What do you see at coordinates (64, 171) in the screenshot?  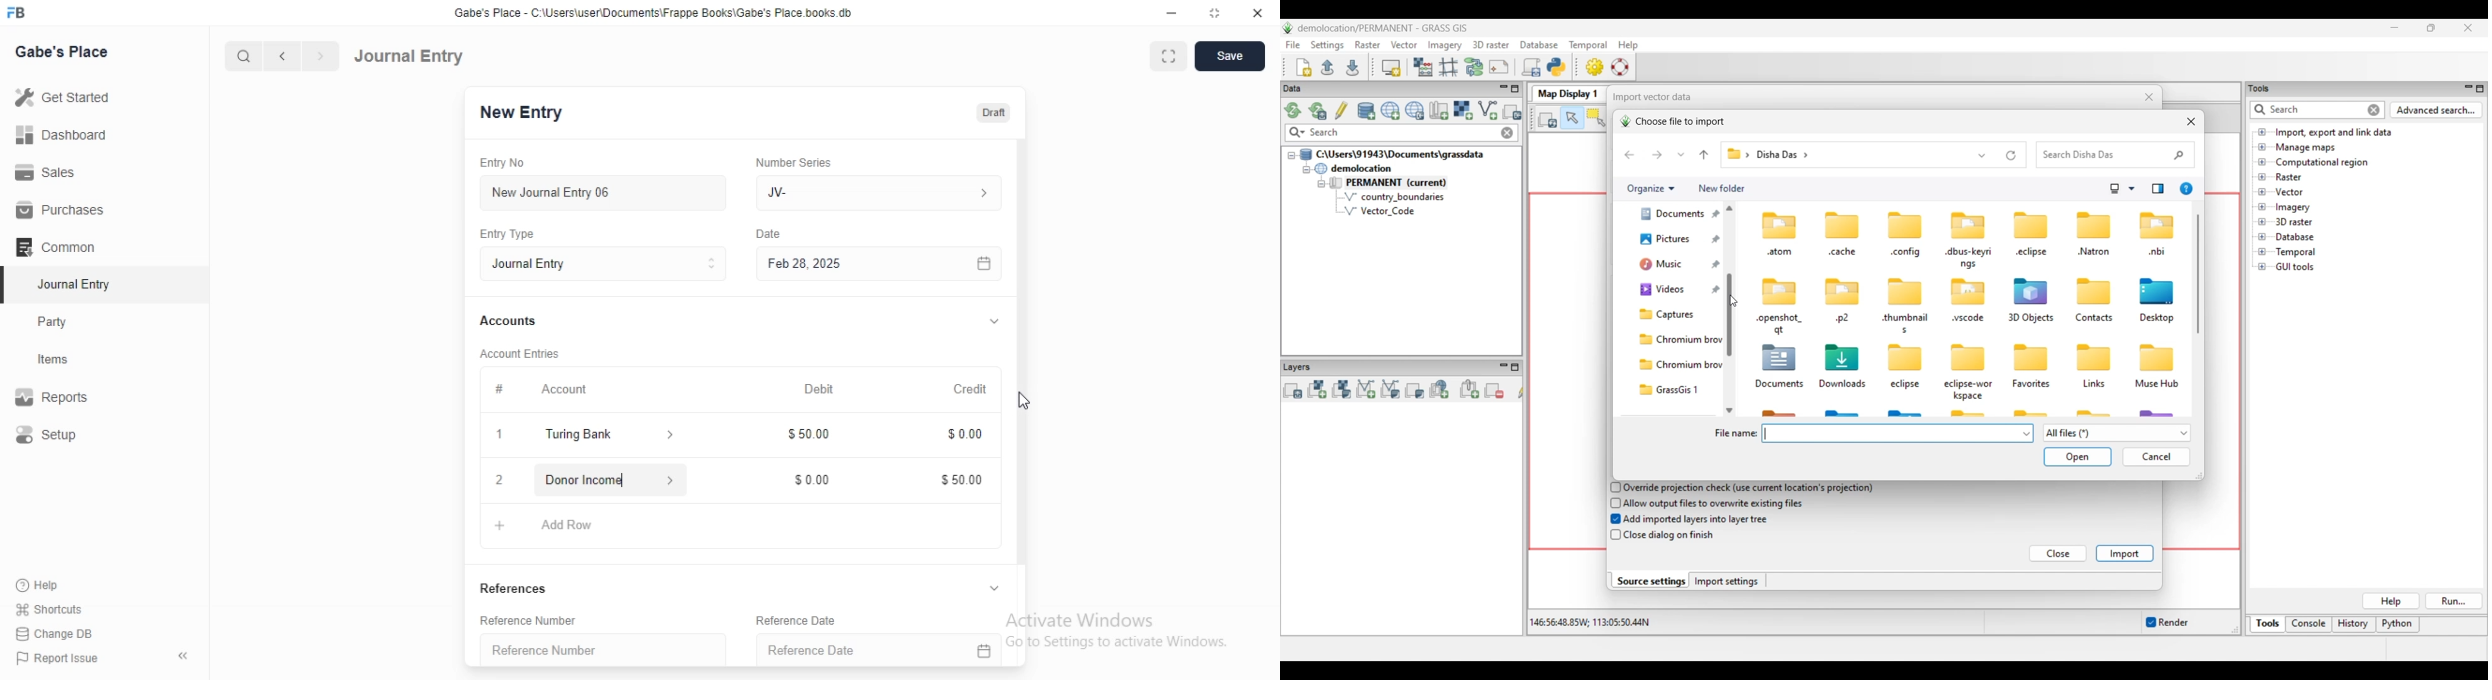 I see `Sales` at bounding box center [64, 171].